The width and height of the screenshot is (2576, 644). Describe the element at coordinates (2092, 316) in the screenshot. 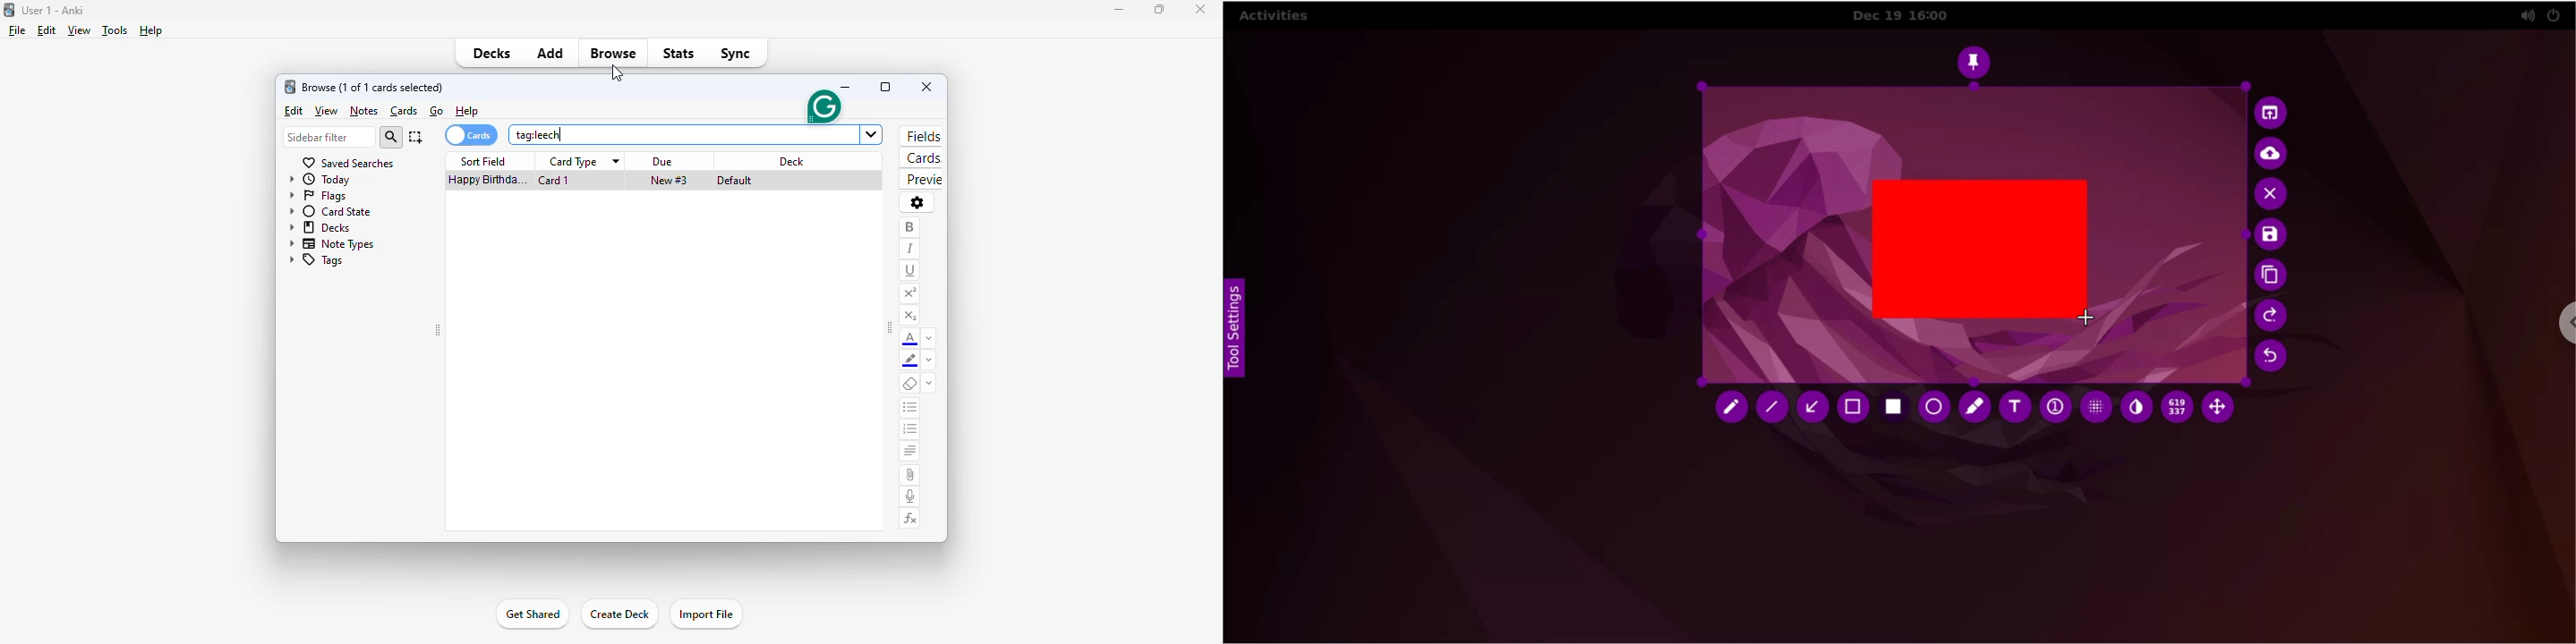

I see `cursor` at that location.